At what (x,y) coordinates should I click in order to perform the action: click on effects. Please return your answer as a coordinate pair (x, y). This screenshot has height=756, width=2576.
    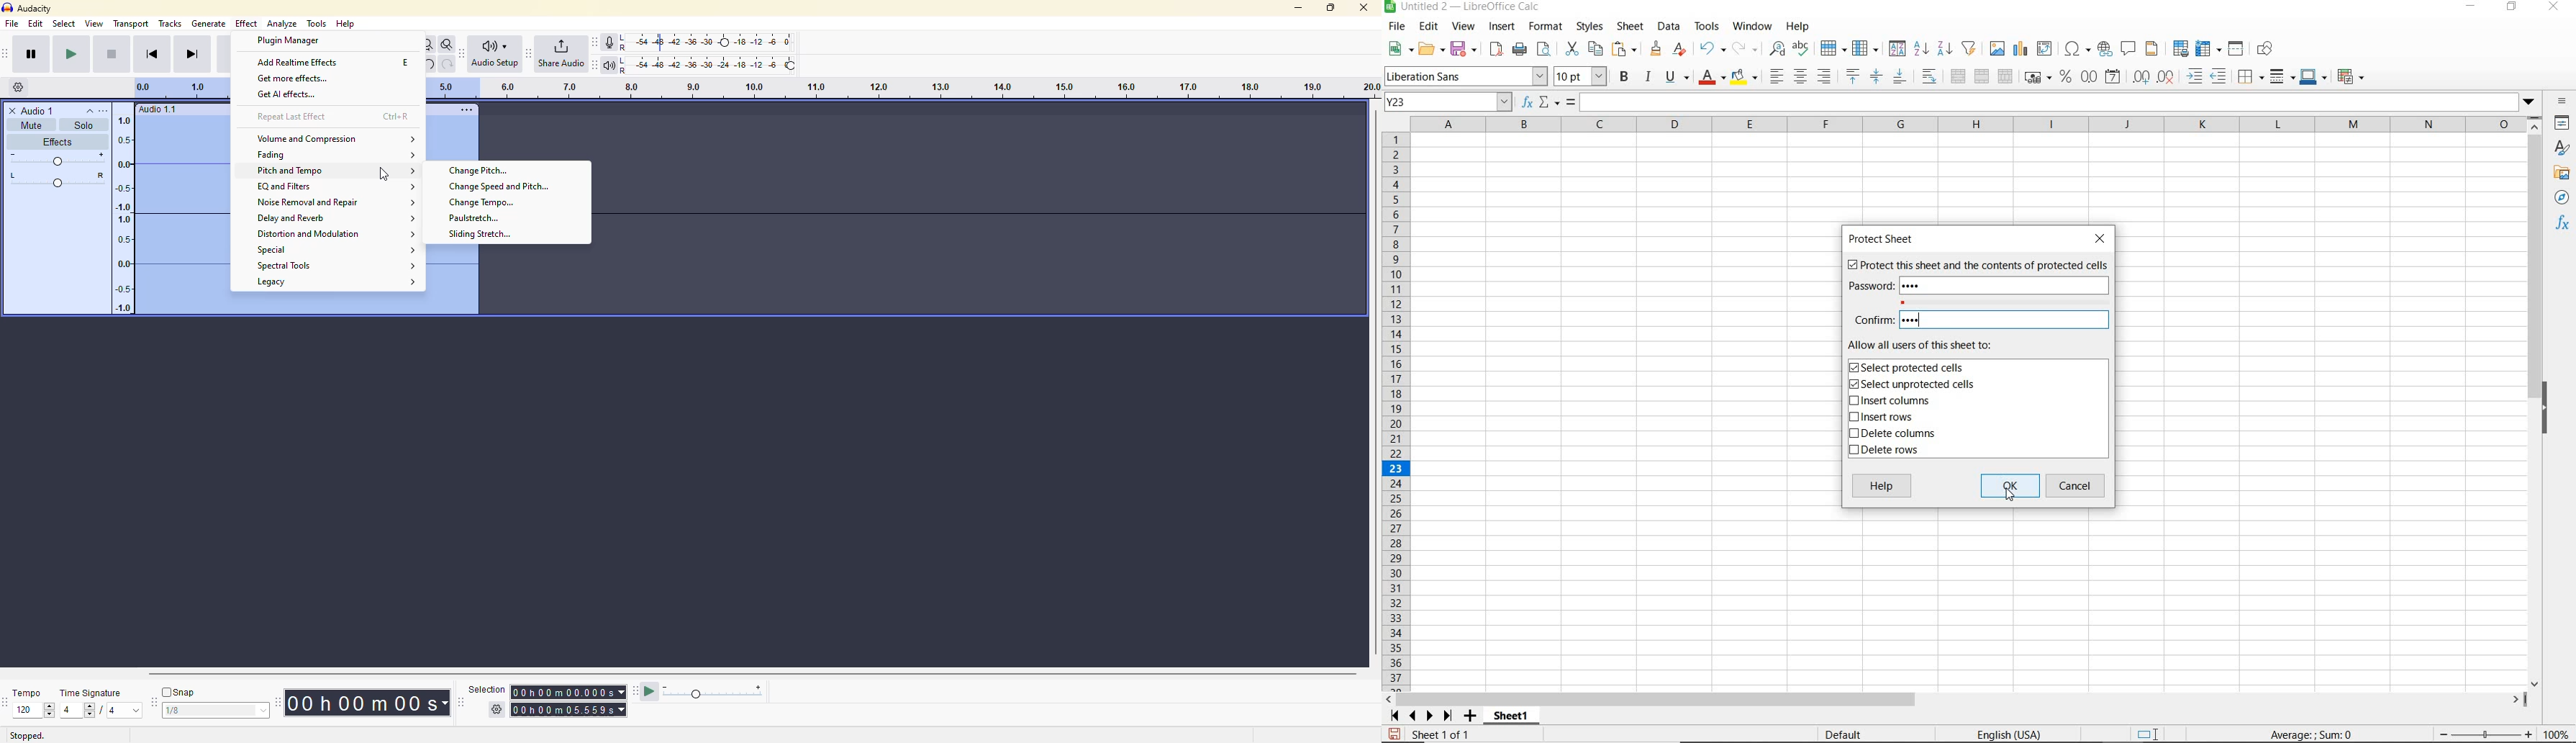
    Looking at the image, I should click on (56, 143).